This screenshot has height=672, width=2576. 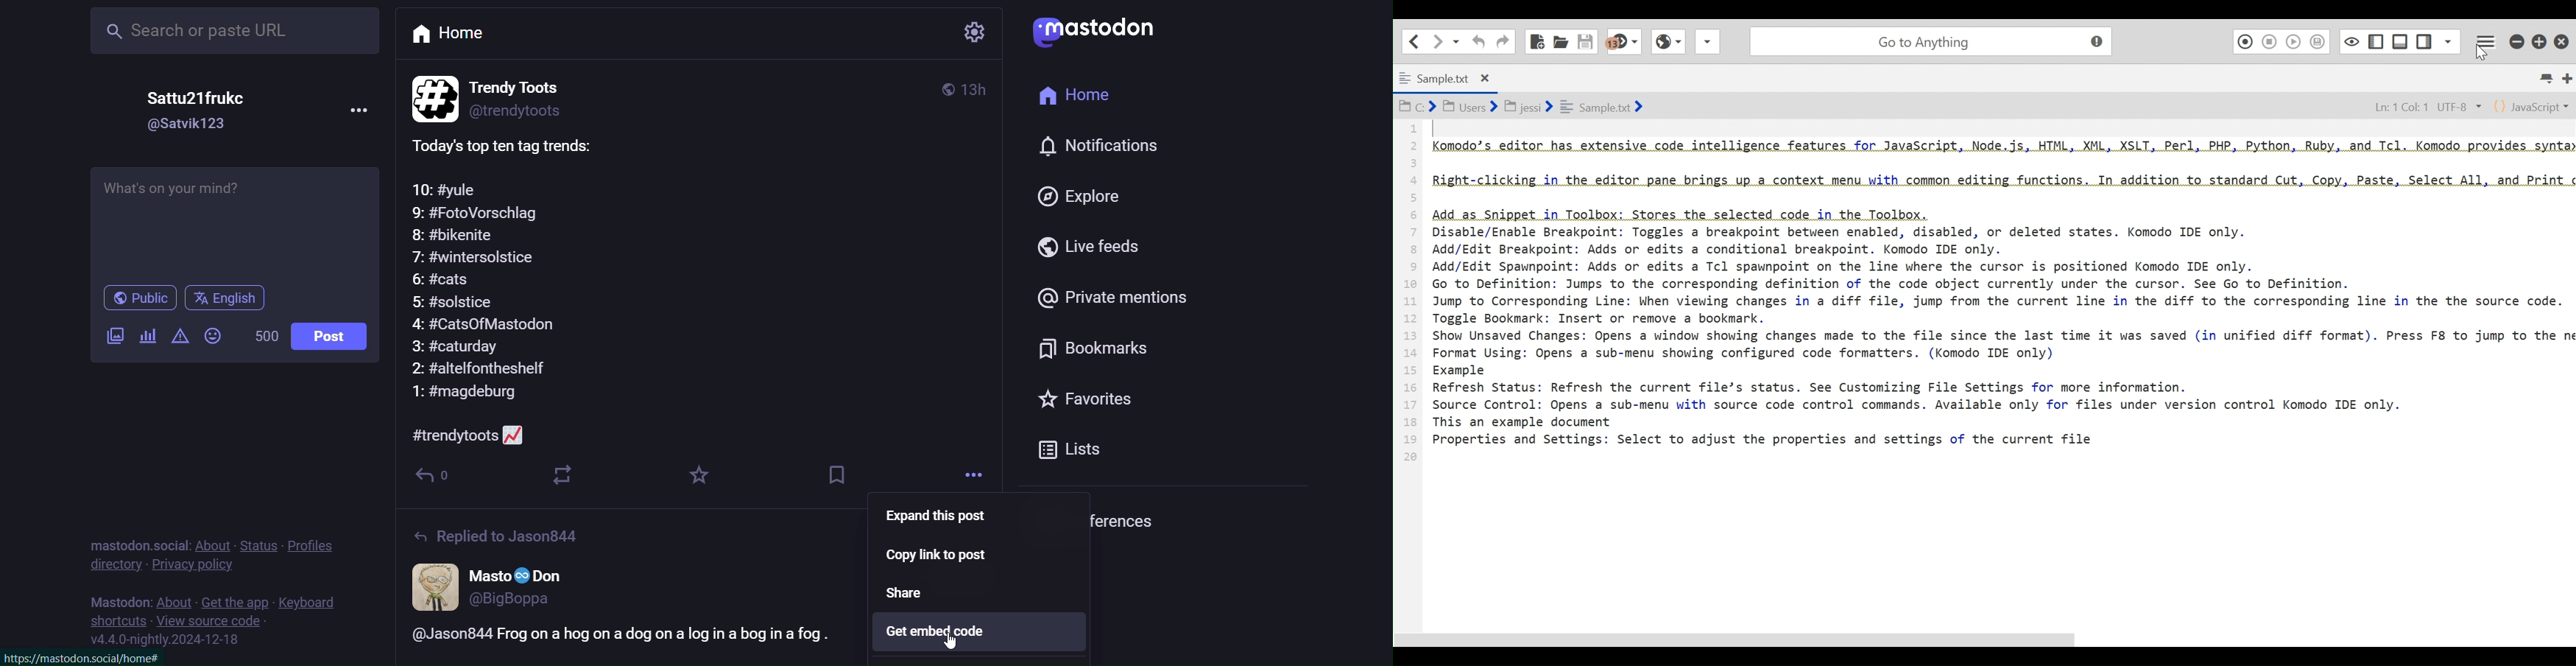 I want to click on share, so click(x=917, y=594).